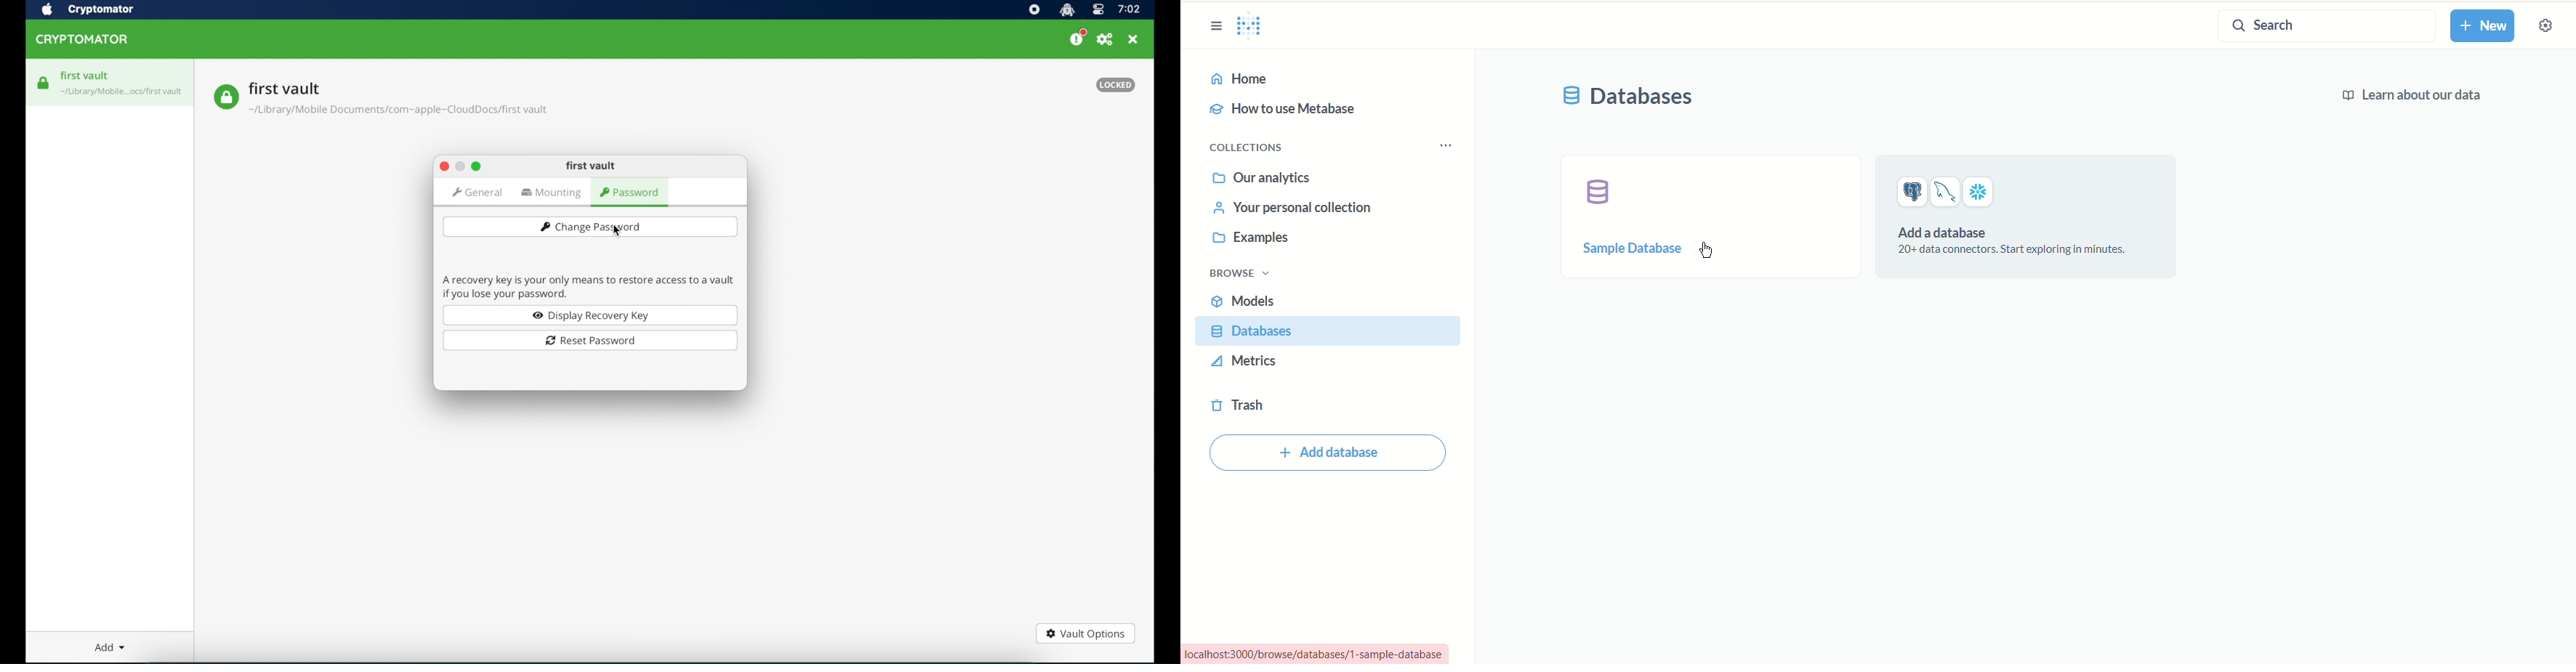 This screenshot has width=2576, height=672. What do you see at coordinates (2548, 26) in the screenshot?
I see `settings` at bounding box center [2548, 26].